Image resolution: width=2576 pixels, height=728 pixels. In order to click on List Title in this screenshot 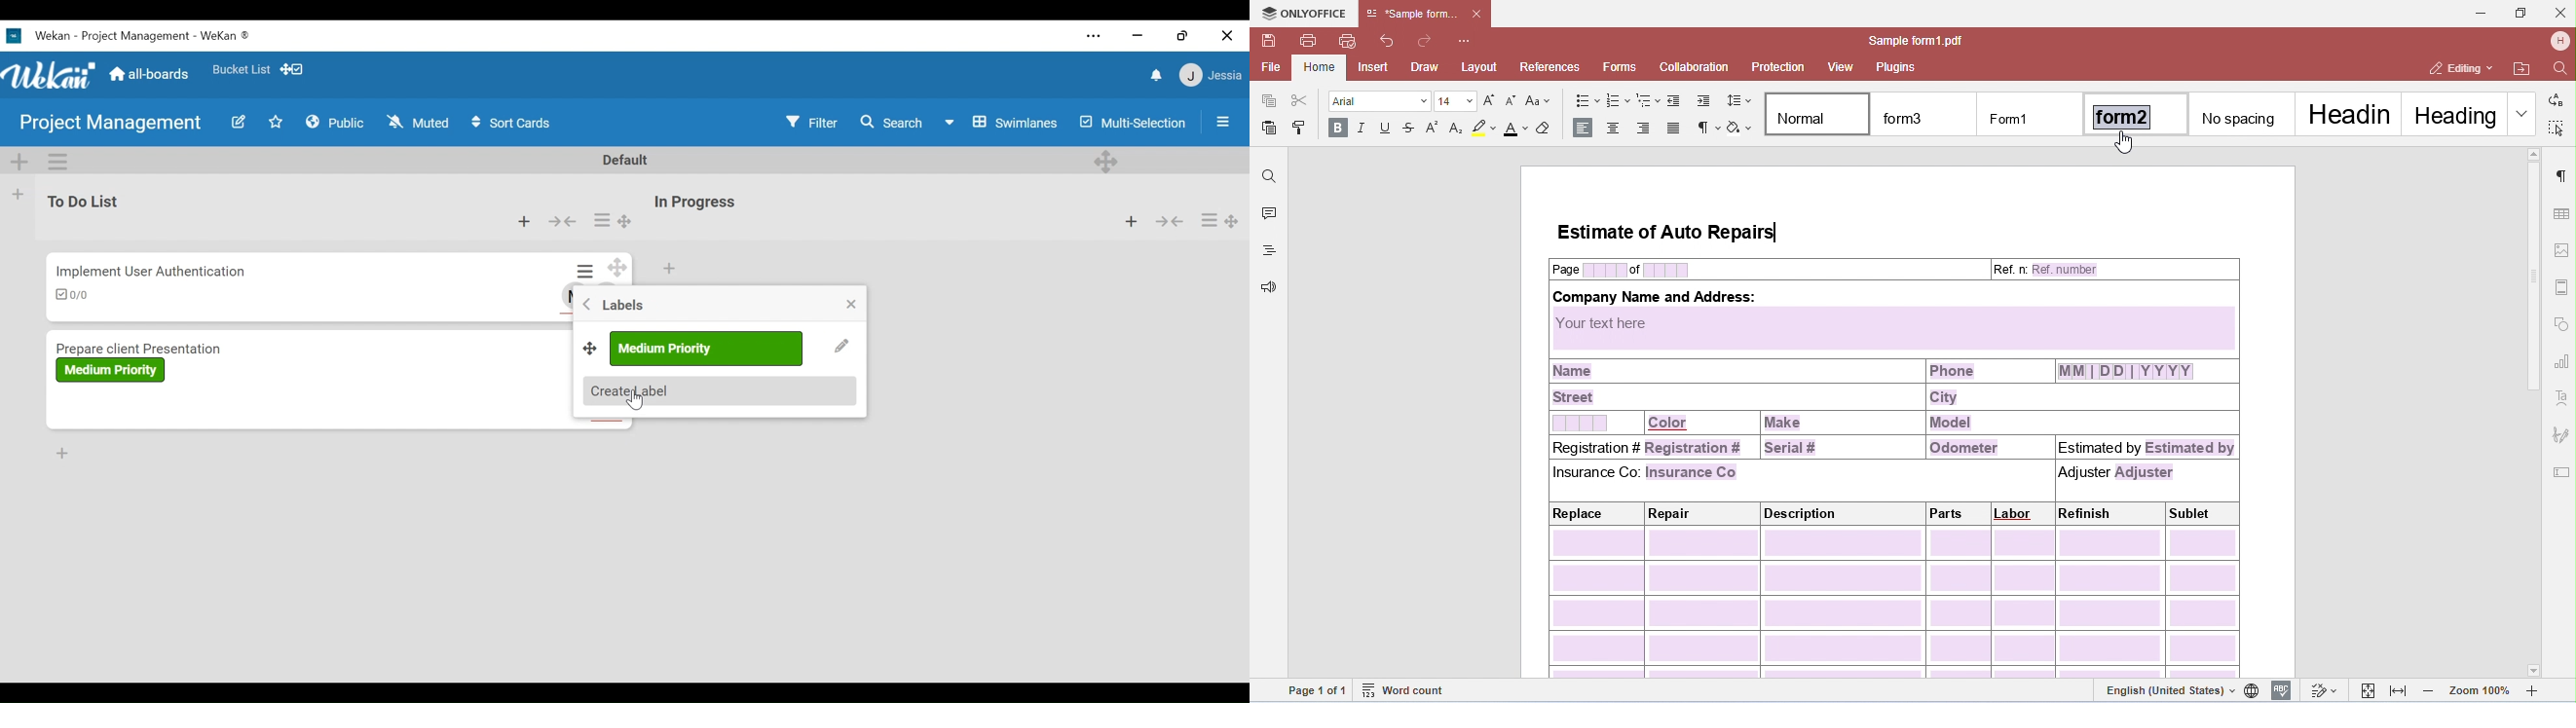, I will do `click(694, 203)`.